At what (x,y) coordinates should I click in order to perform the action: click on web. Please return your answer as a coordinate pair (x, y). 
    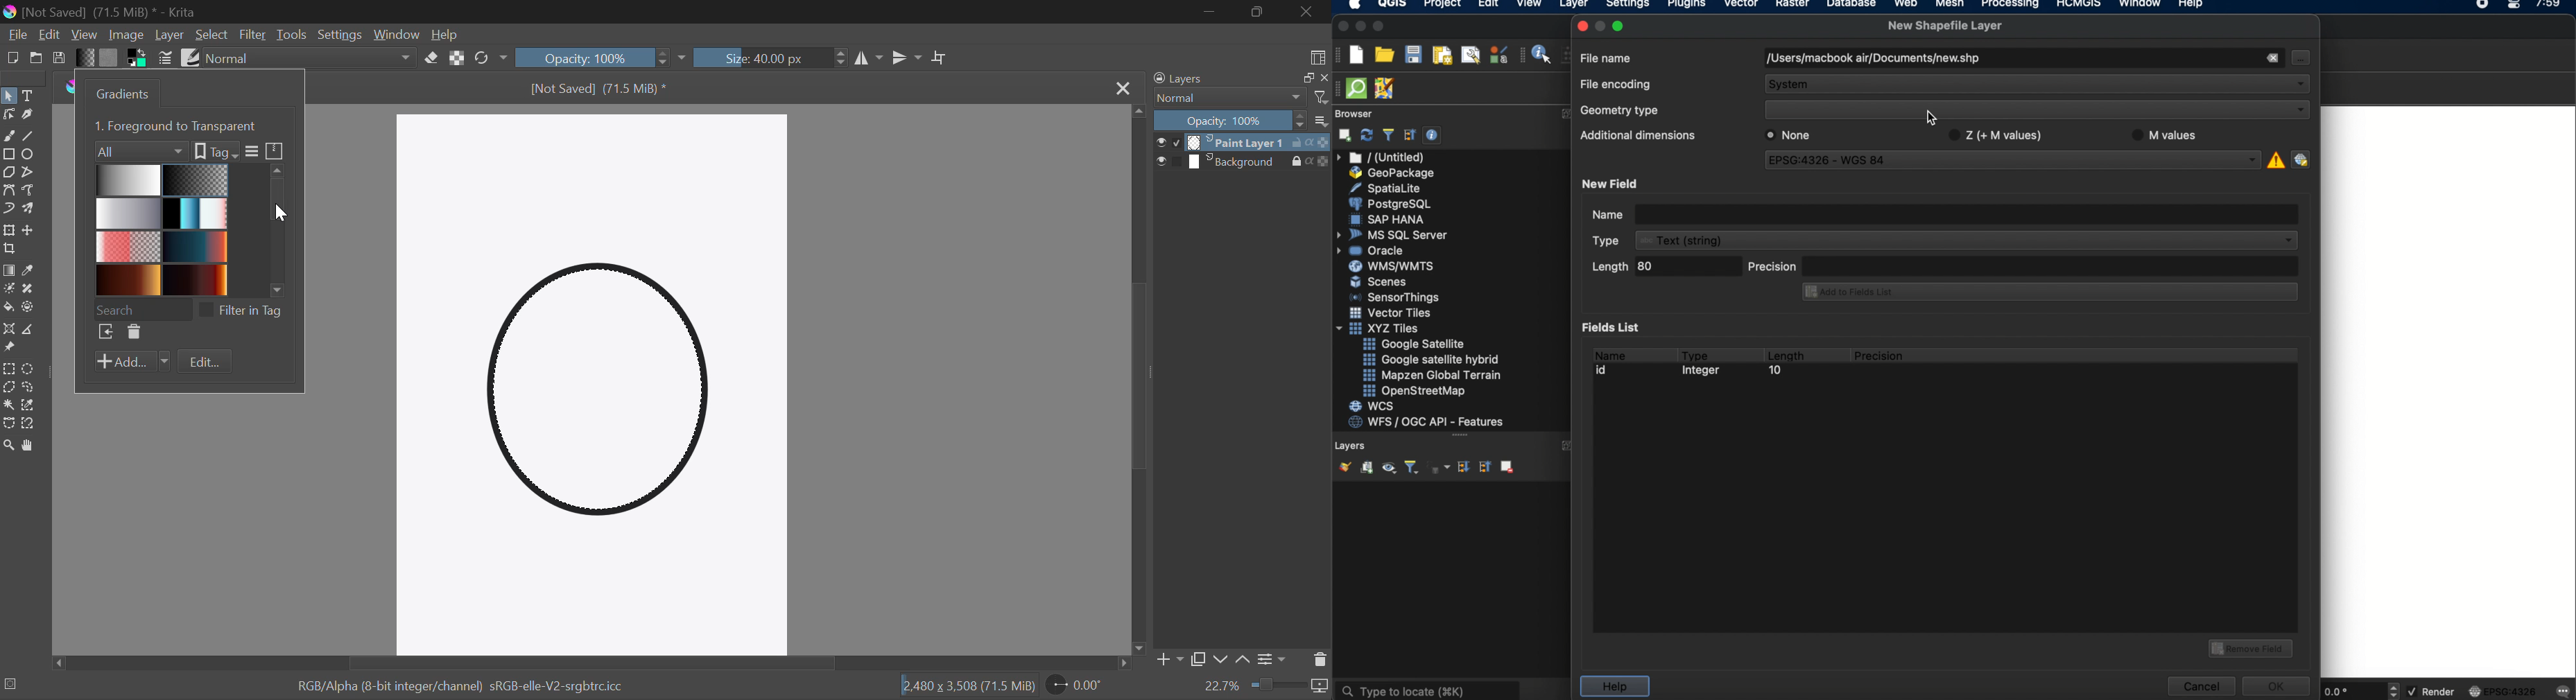
    Looking at the image, I should click on (1907, 5).